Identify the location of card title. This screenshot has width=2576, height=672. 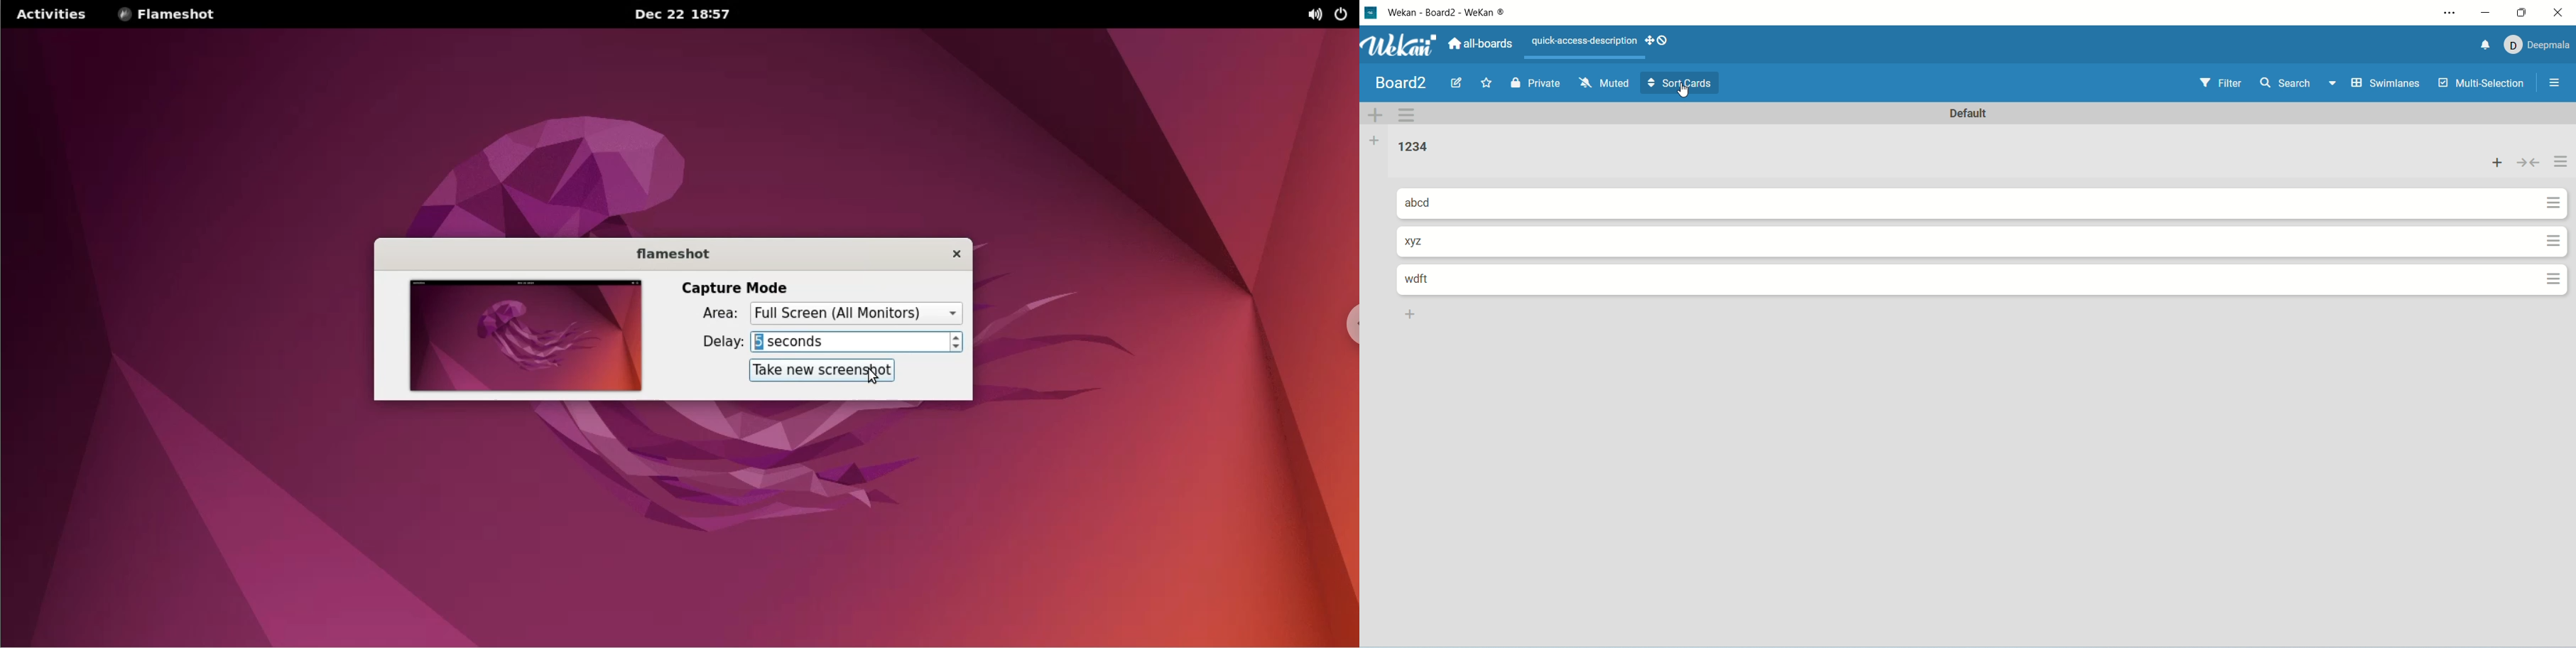
(1420, 241).